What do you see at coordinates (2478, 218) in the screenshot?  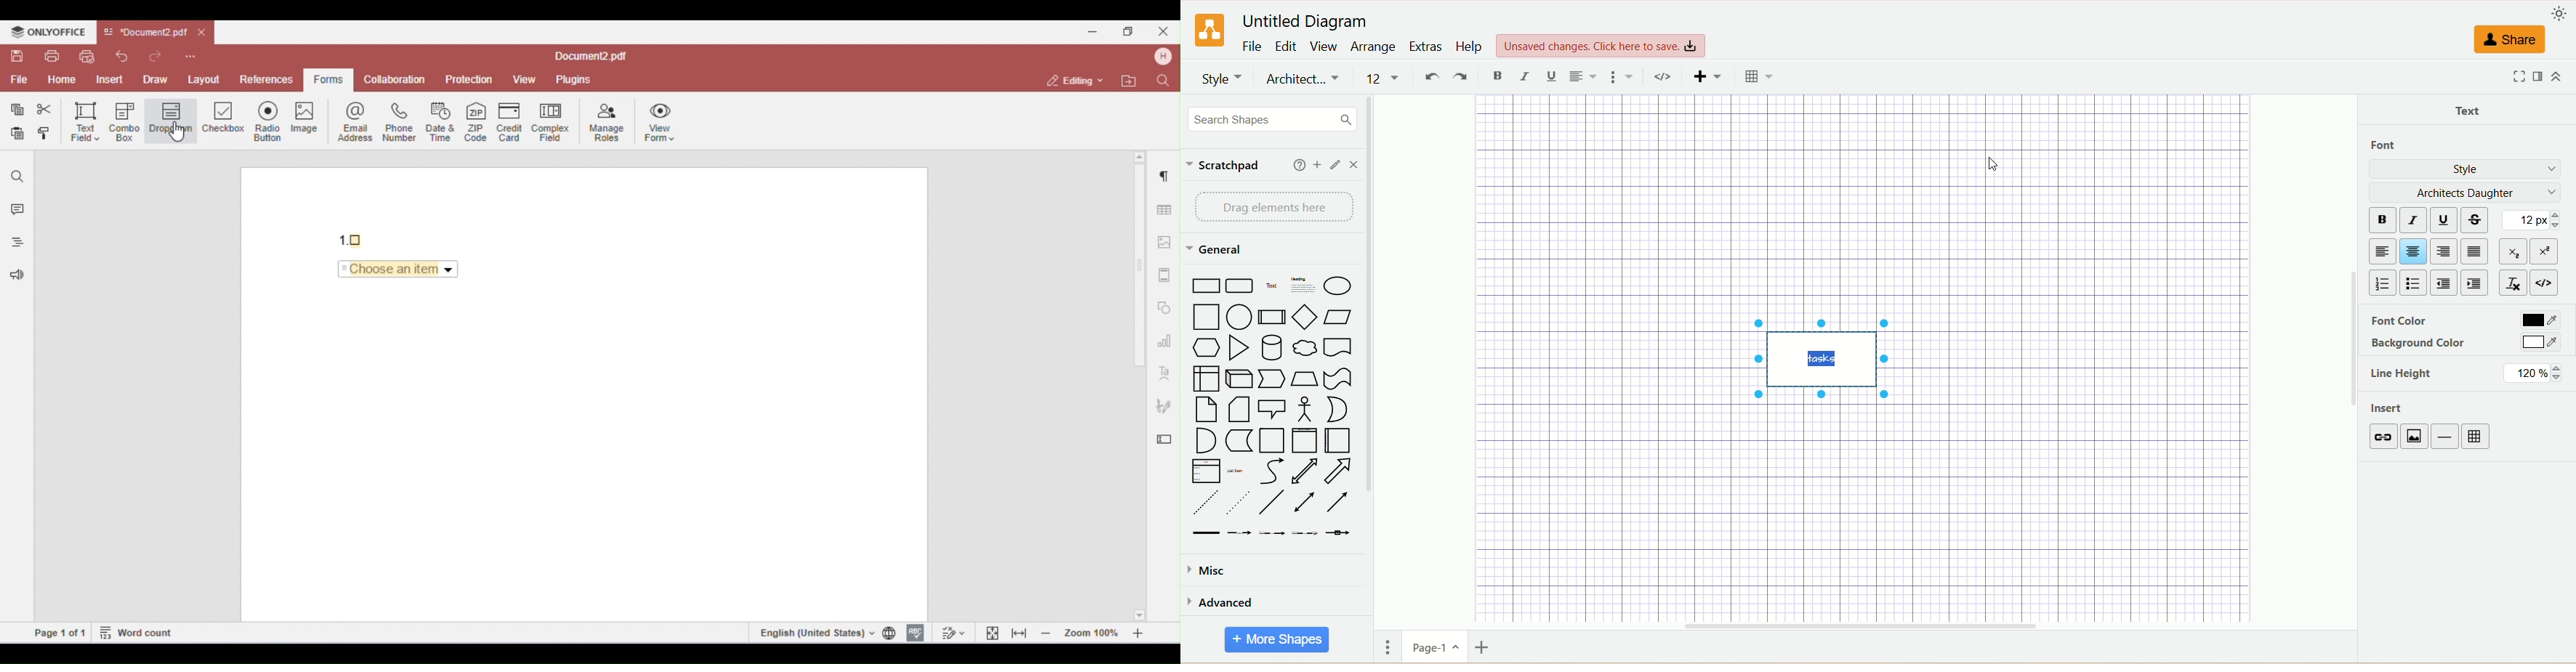 I see `strikethrough` at bounding box center [2478, 218].